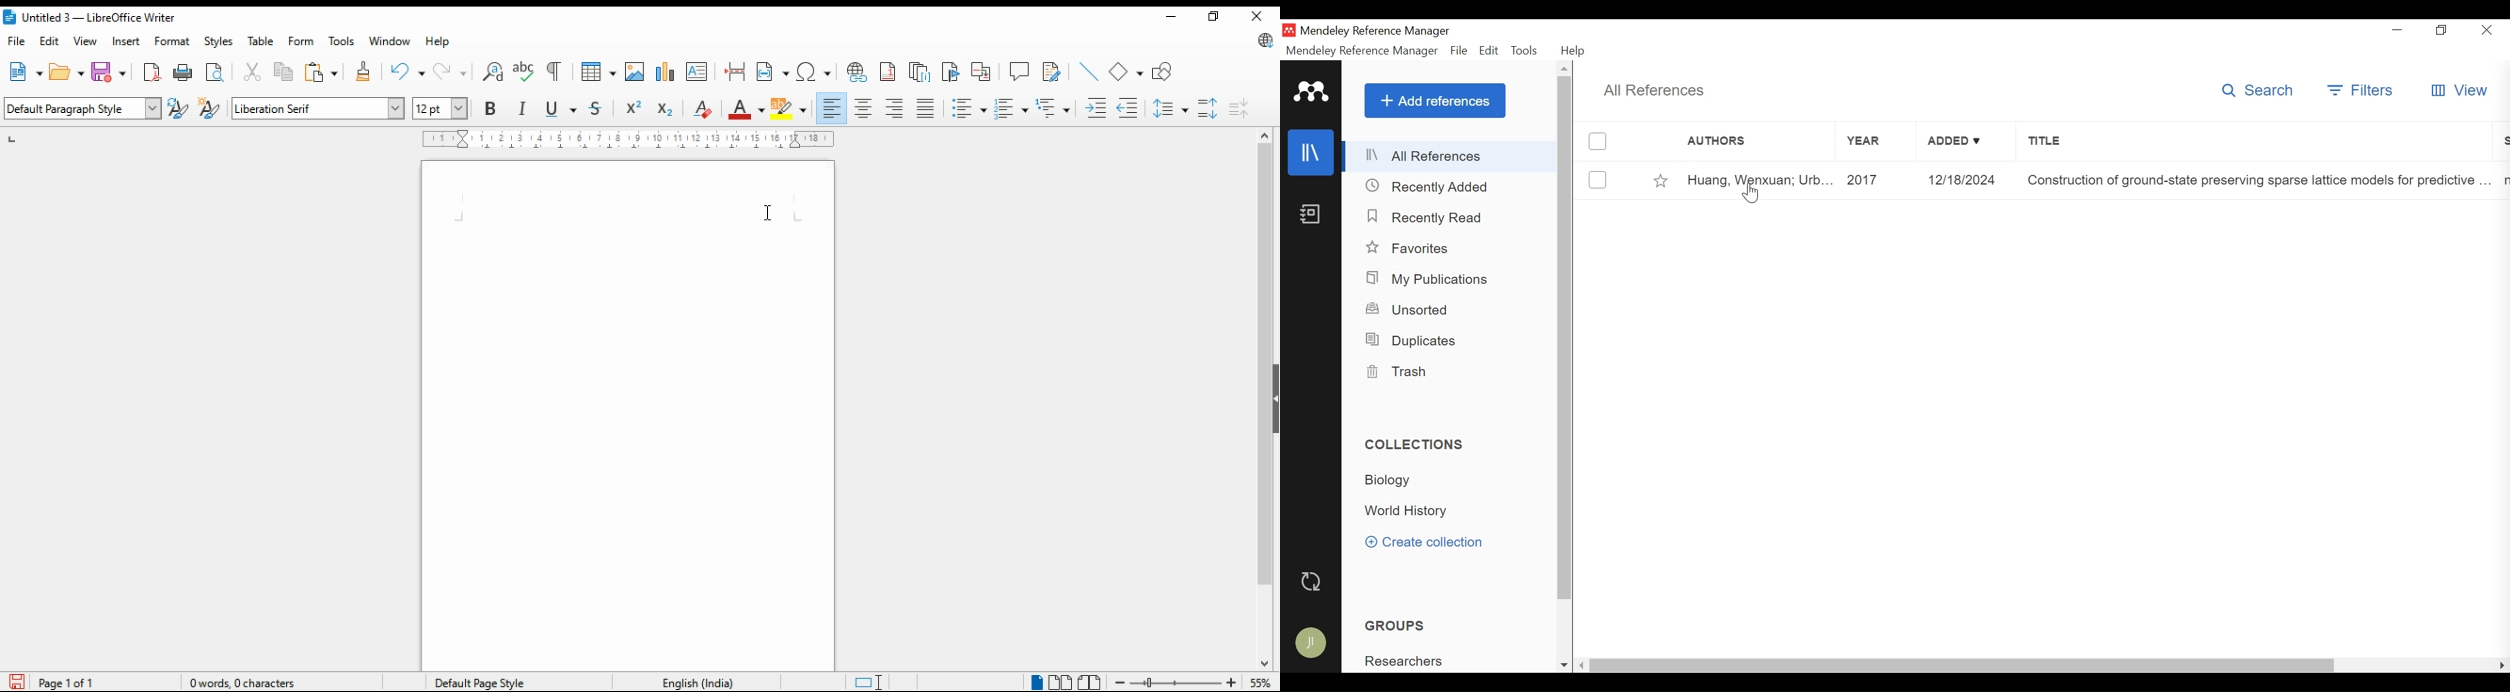 Image resolution: width=2520 pixels, height=700 pixels. Describe the element at coordinates (1413, 310) in the screenshot. I see `Unsorted` at that location.